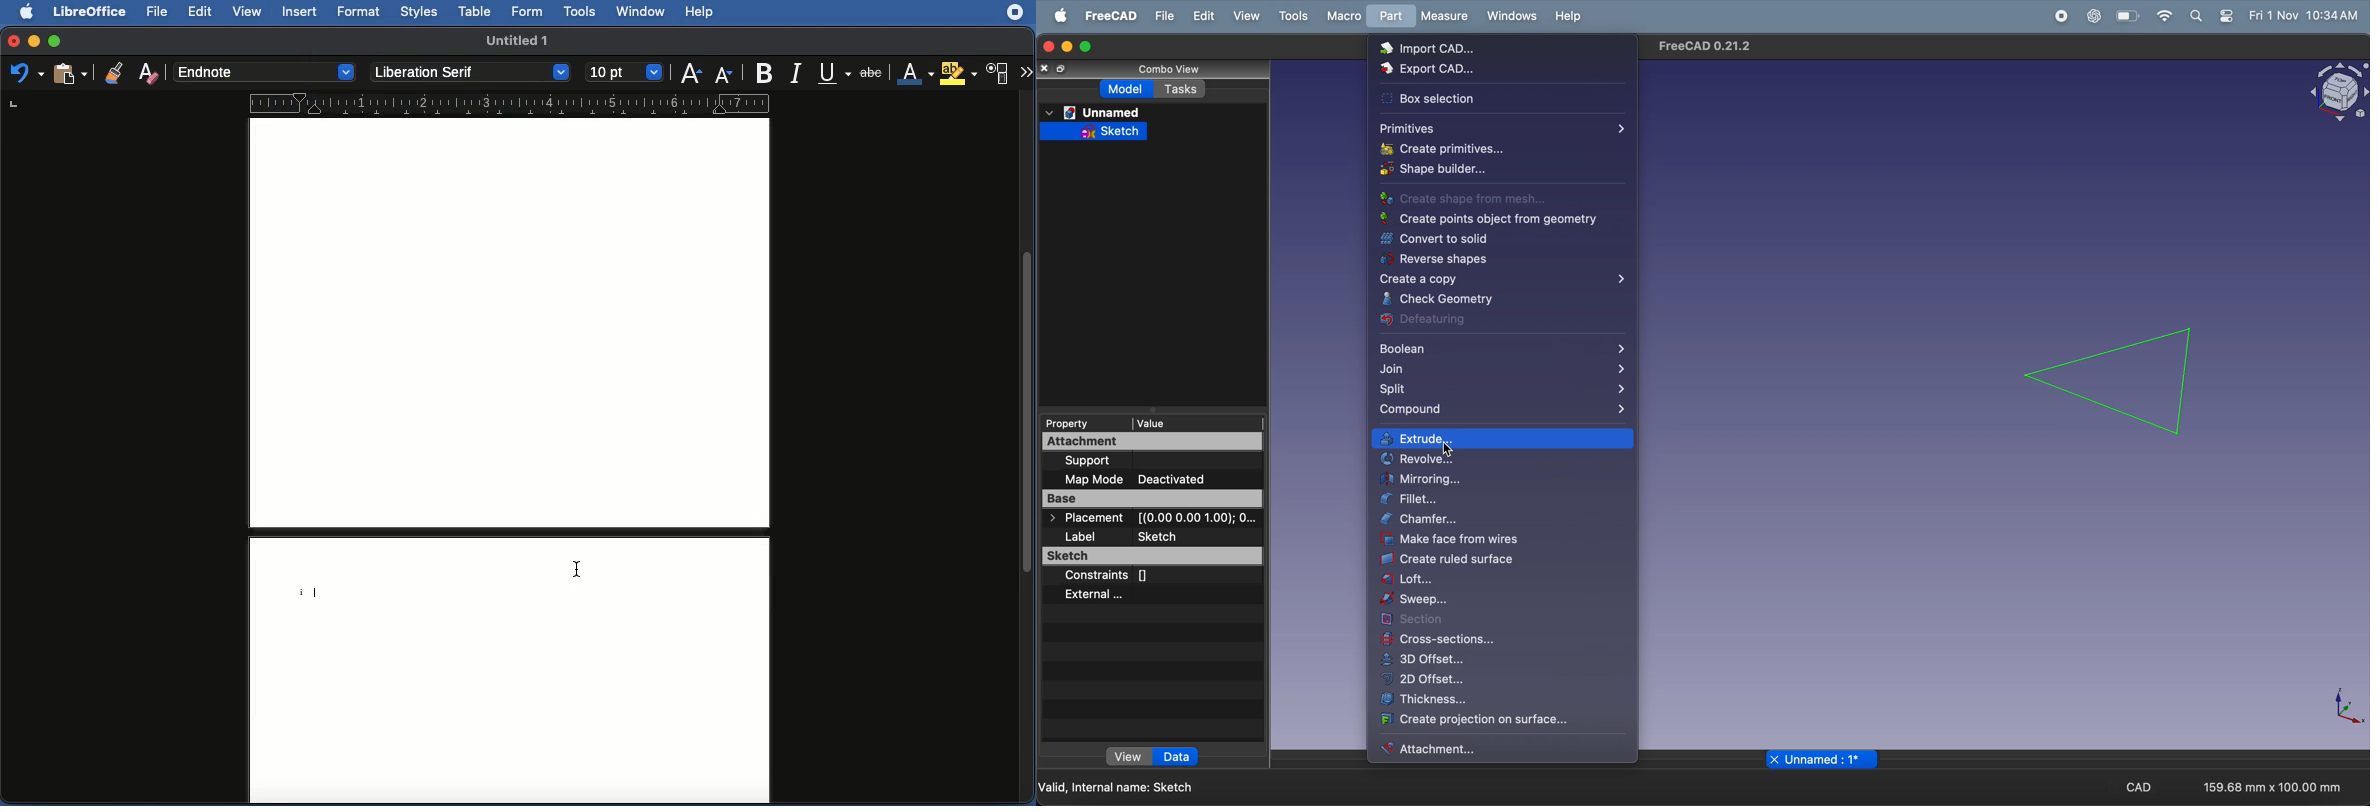  I want to click on view, so click(1130, 758).